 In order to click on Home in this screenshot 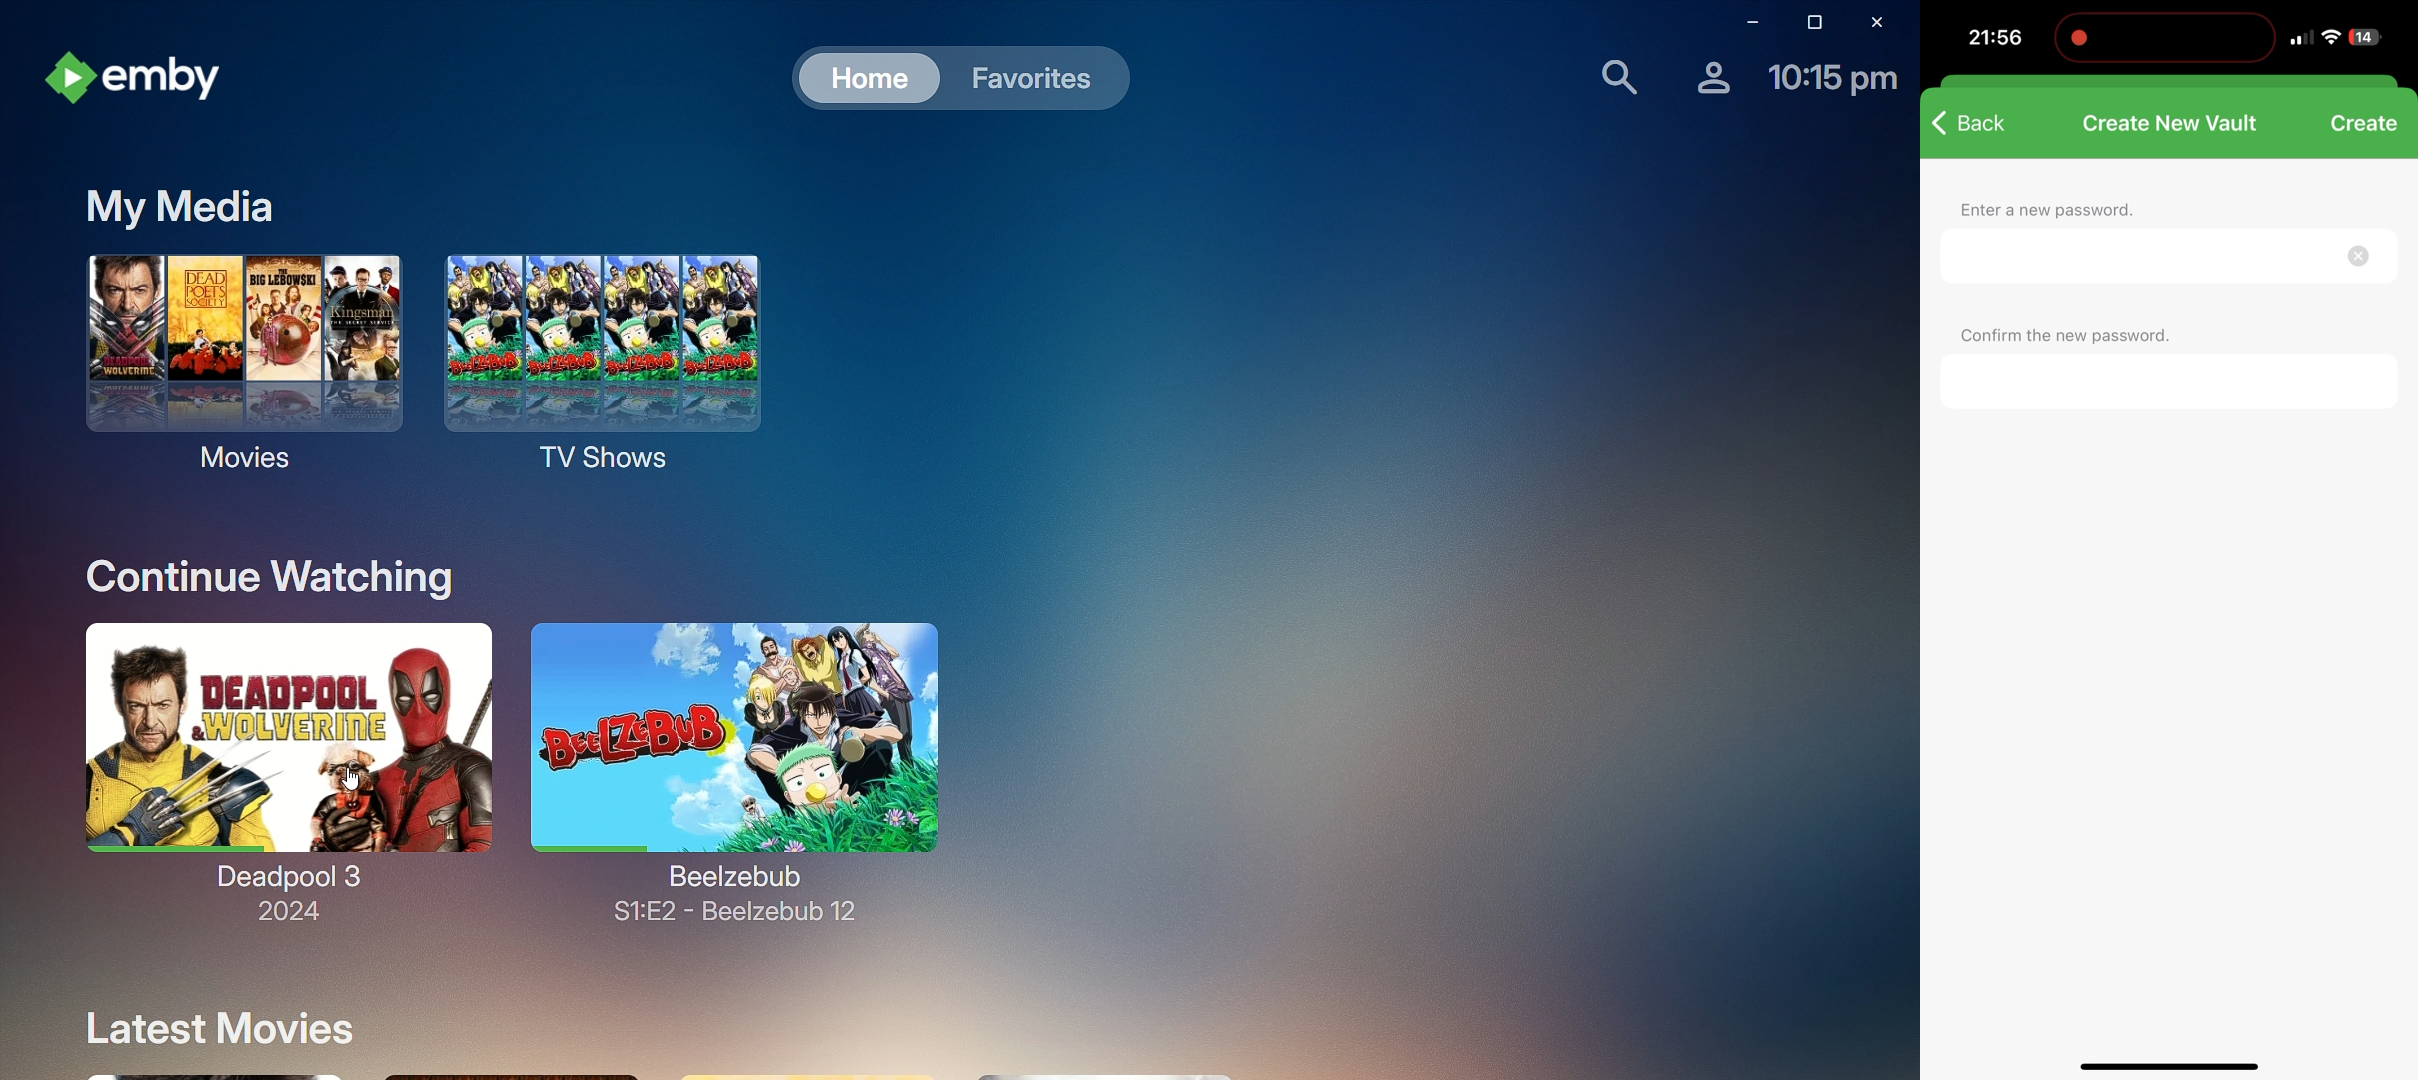, I will do `click(860, 78)`.